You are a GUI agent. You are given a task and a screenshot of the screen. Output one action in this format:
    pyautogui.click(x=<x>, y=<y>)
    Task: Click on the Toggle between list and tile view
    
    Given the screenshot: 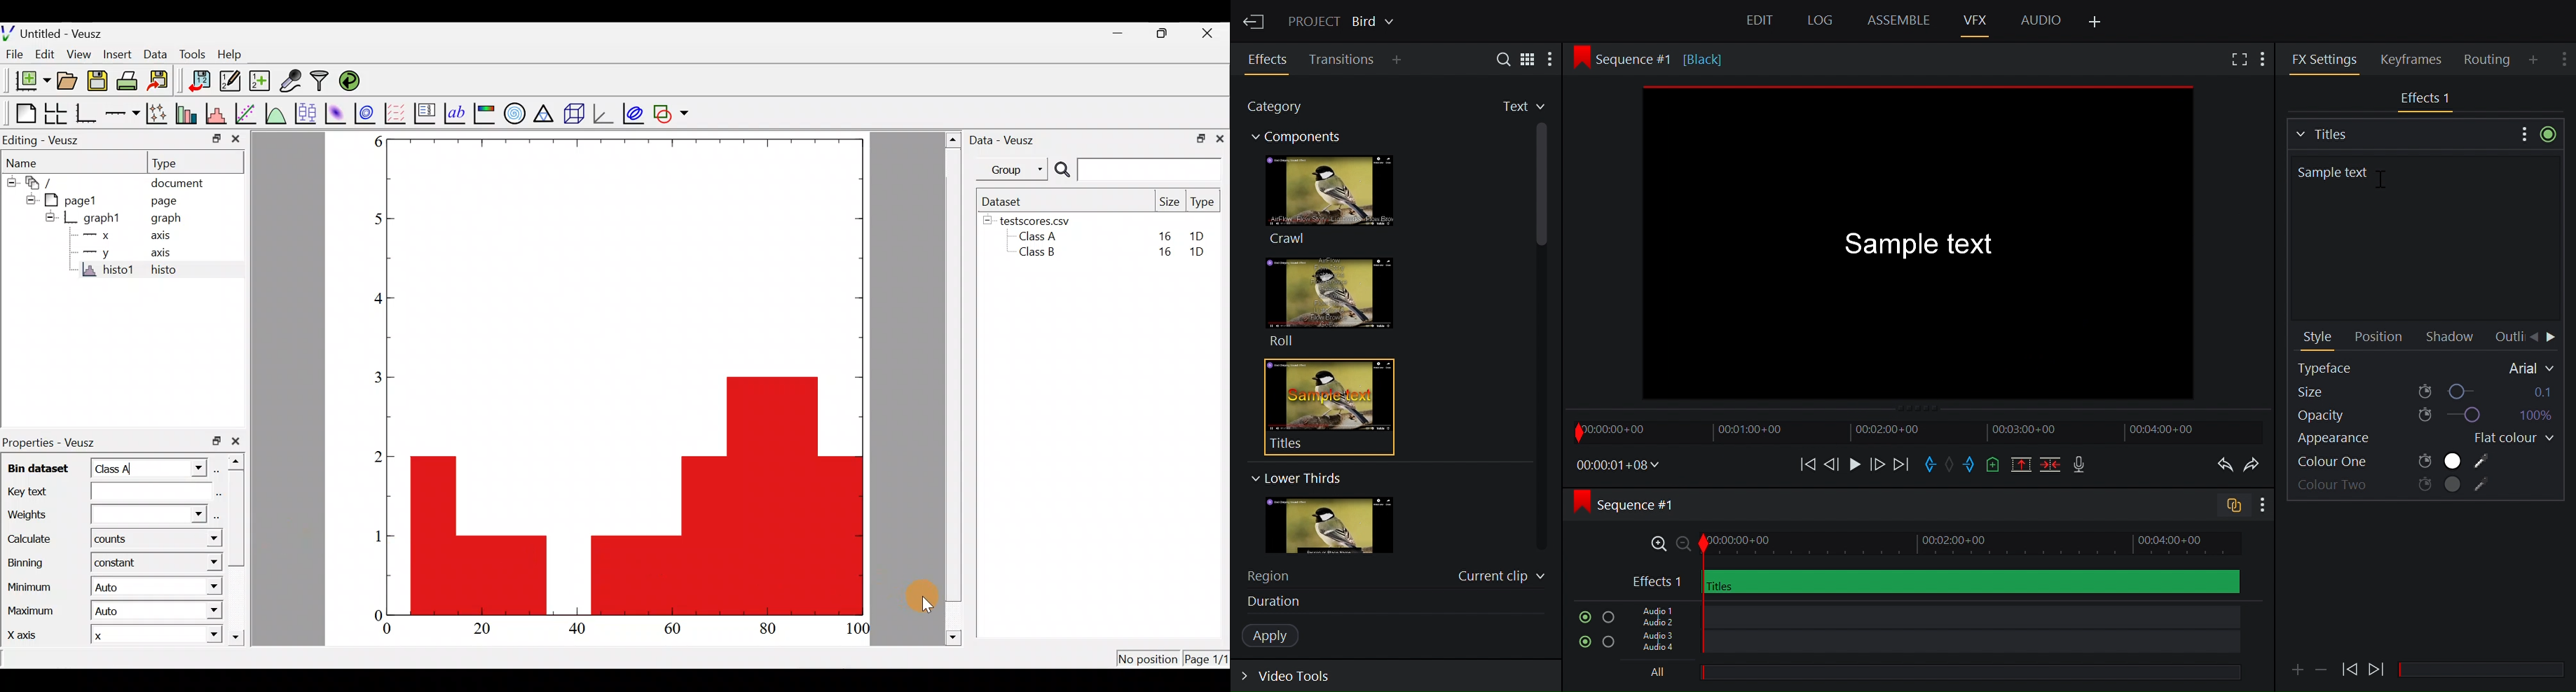 What is the action you would take?
    pyautogui.click(x=1528, y=58)
    